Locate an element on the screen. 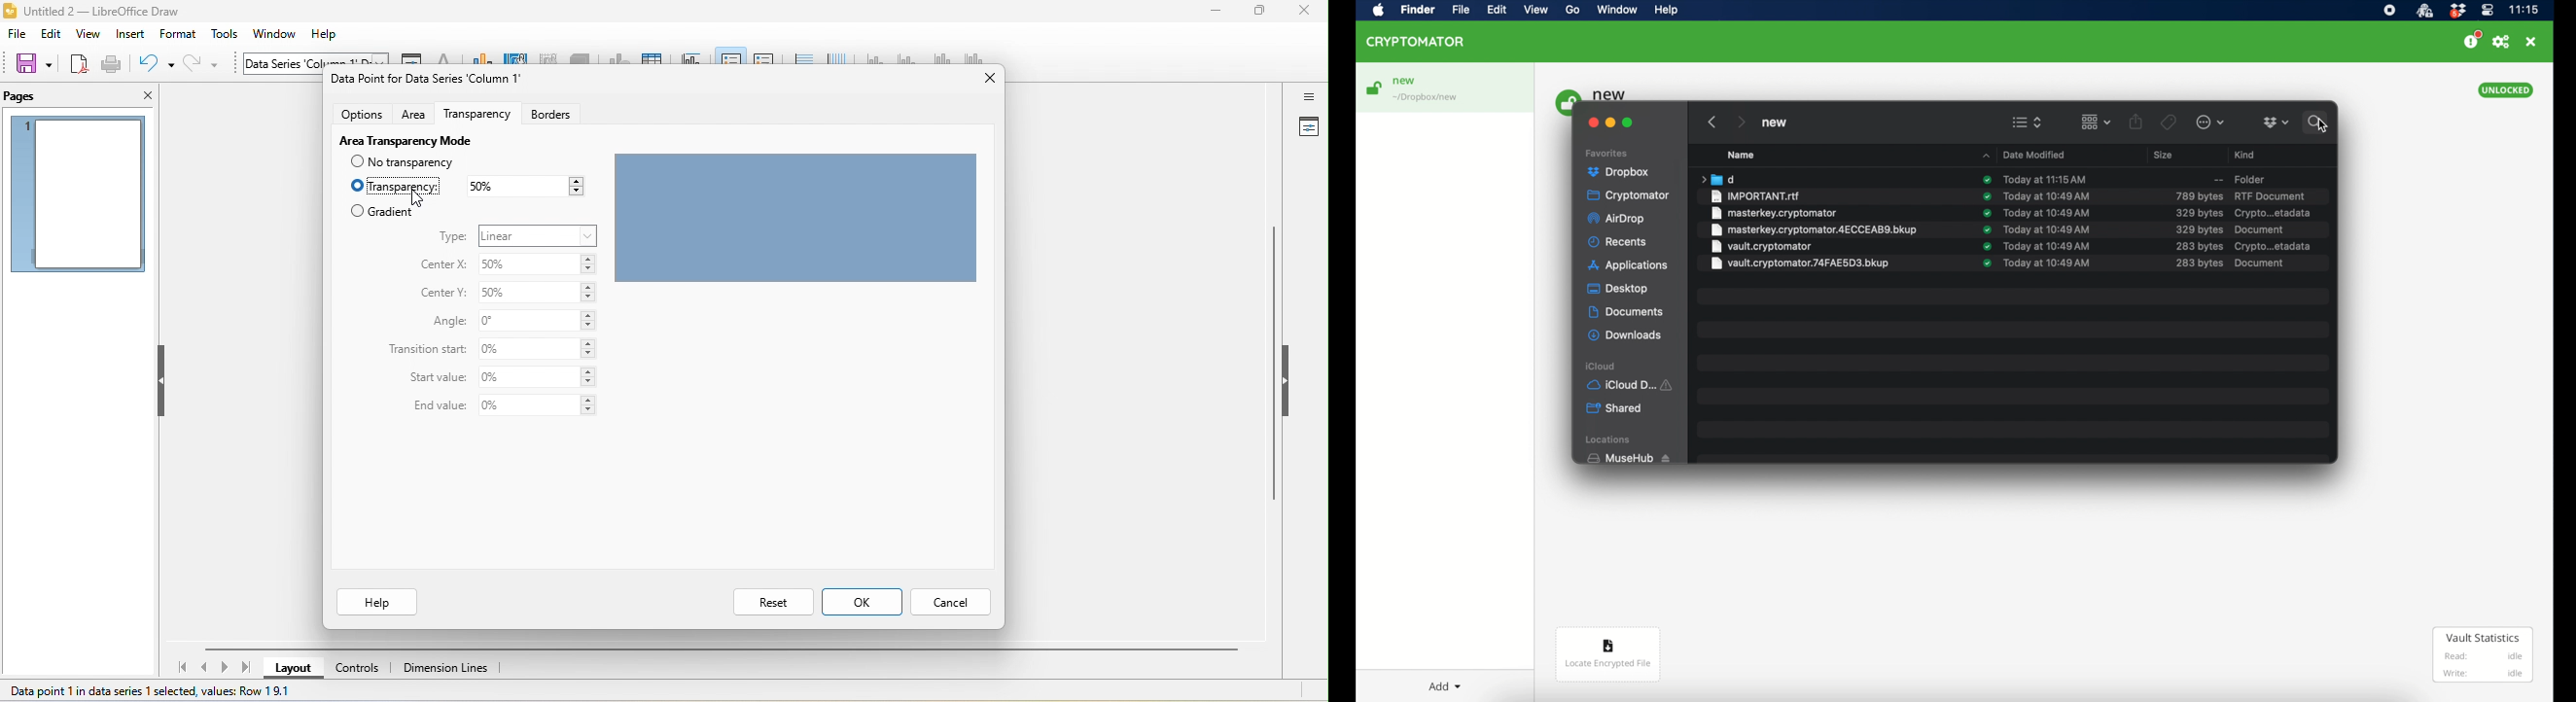  x axis is located at coordinates (874, 57).